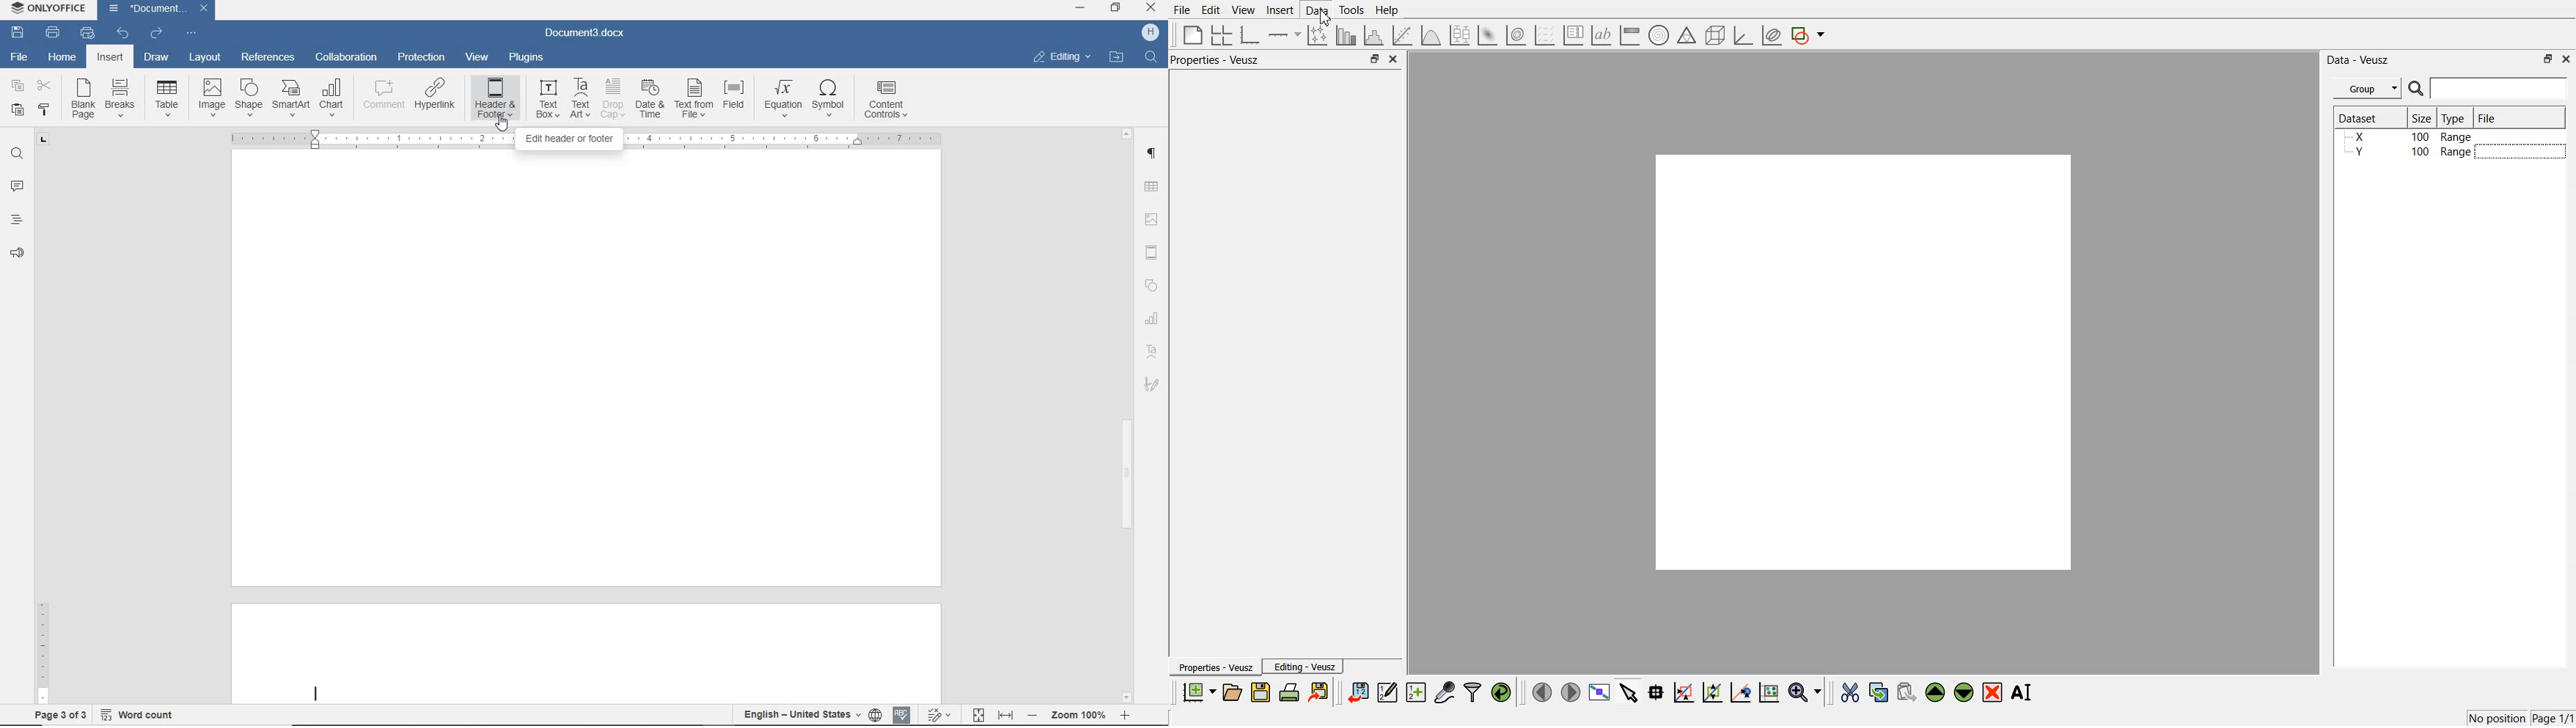 Image resolution: width=2576 pixels, height=728 pixels. Describe the element at coordinates (1687, 34) in the screenshot. I see `Ternary Graph` at that location.